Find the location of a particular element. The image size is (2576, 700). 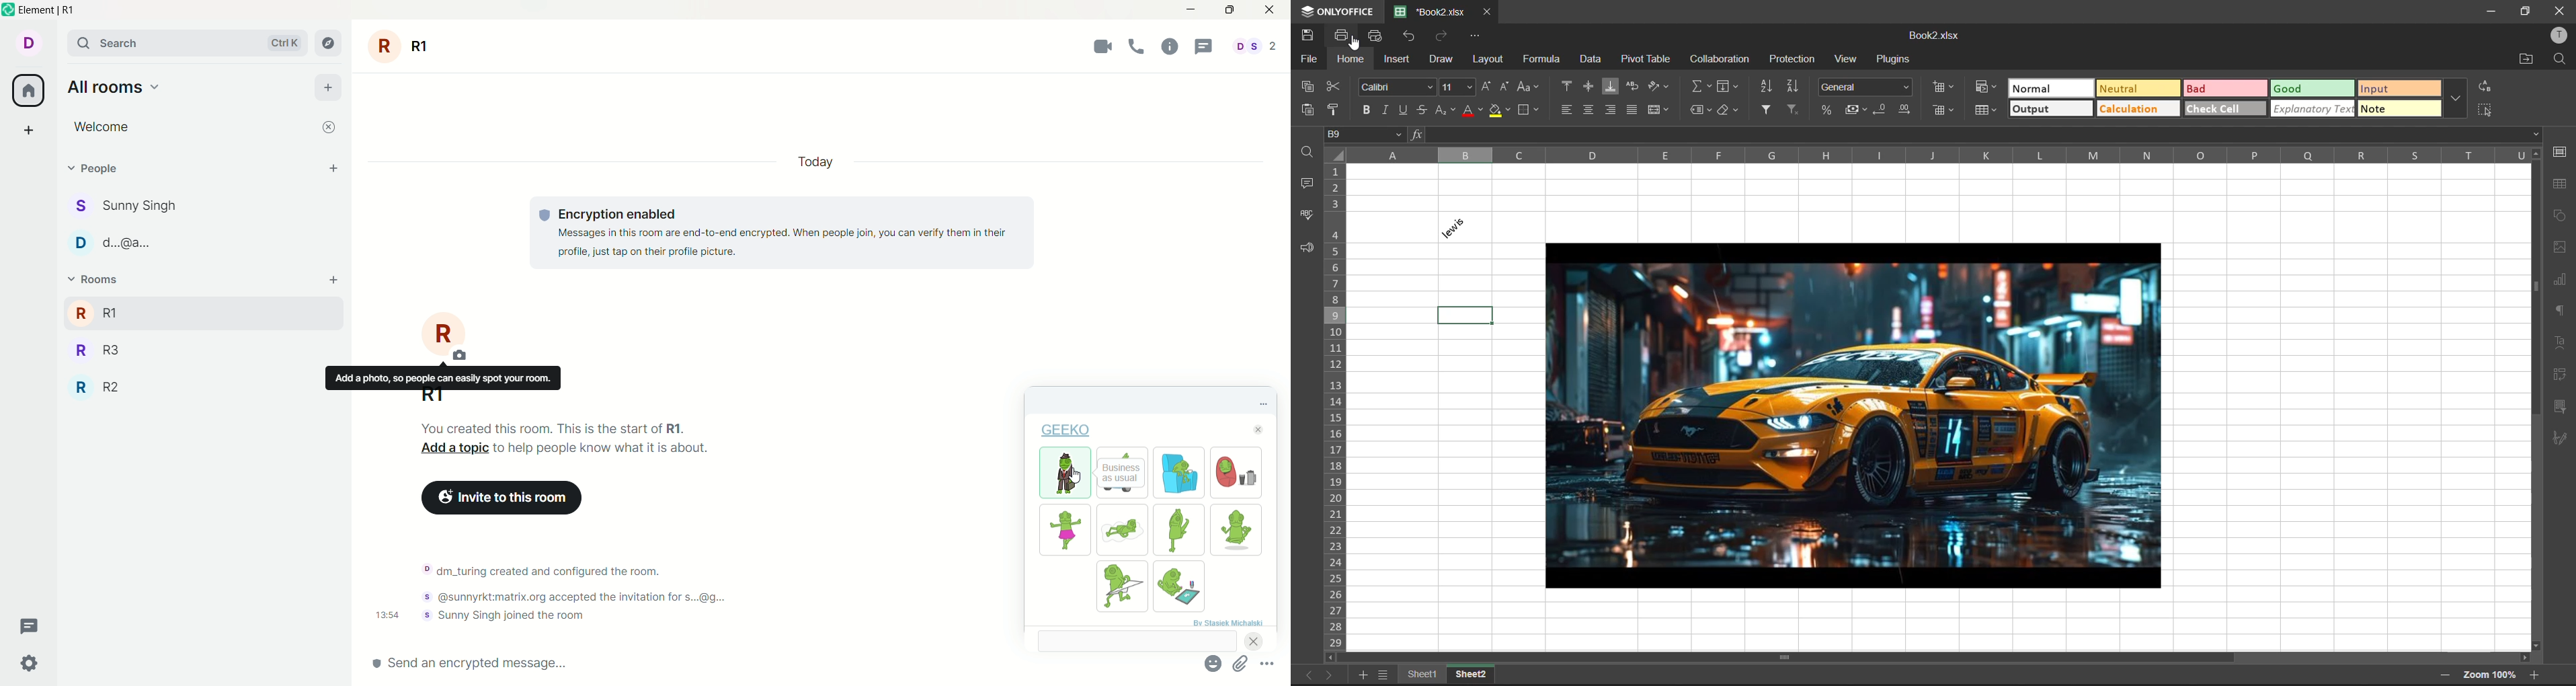

GEEKO is located at coordinates (1066, 430).